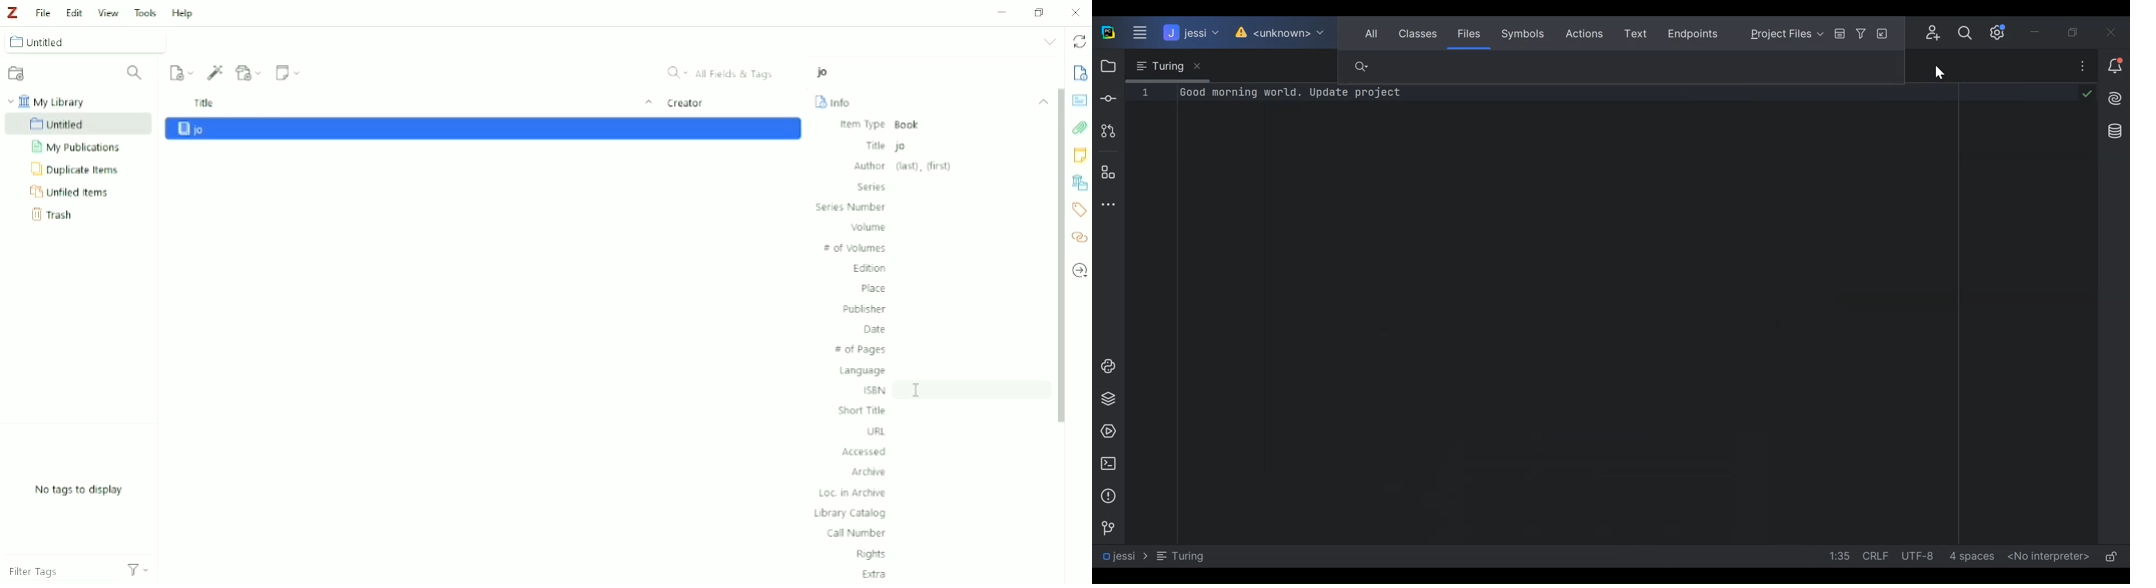 This screenshot has height=588, width=2156. What do you see at coordinates (1080, 209) in the screenshot?
I see `Tags` at bounding box center [1080, 209].